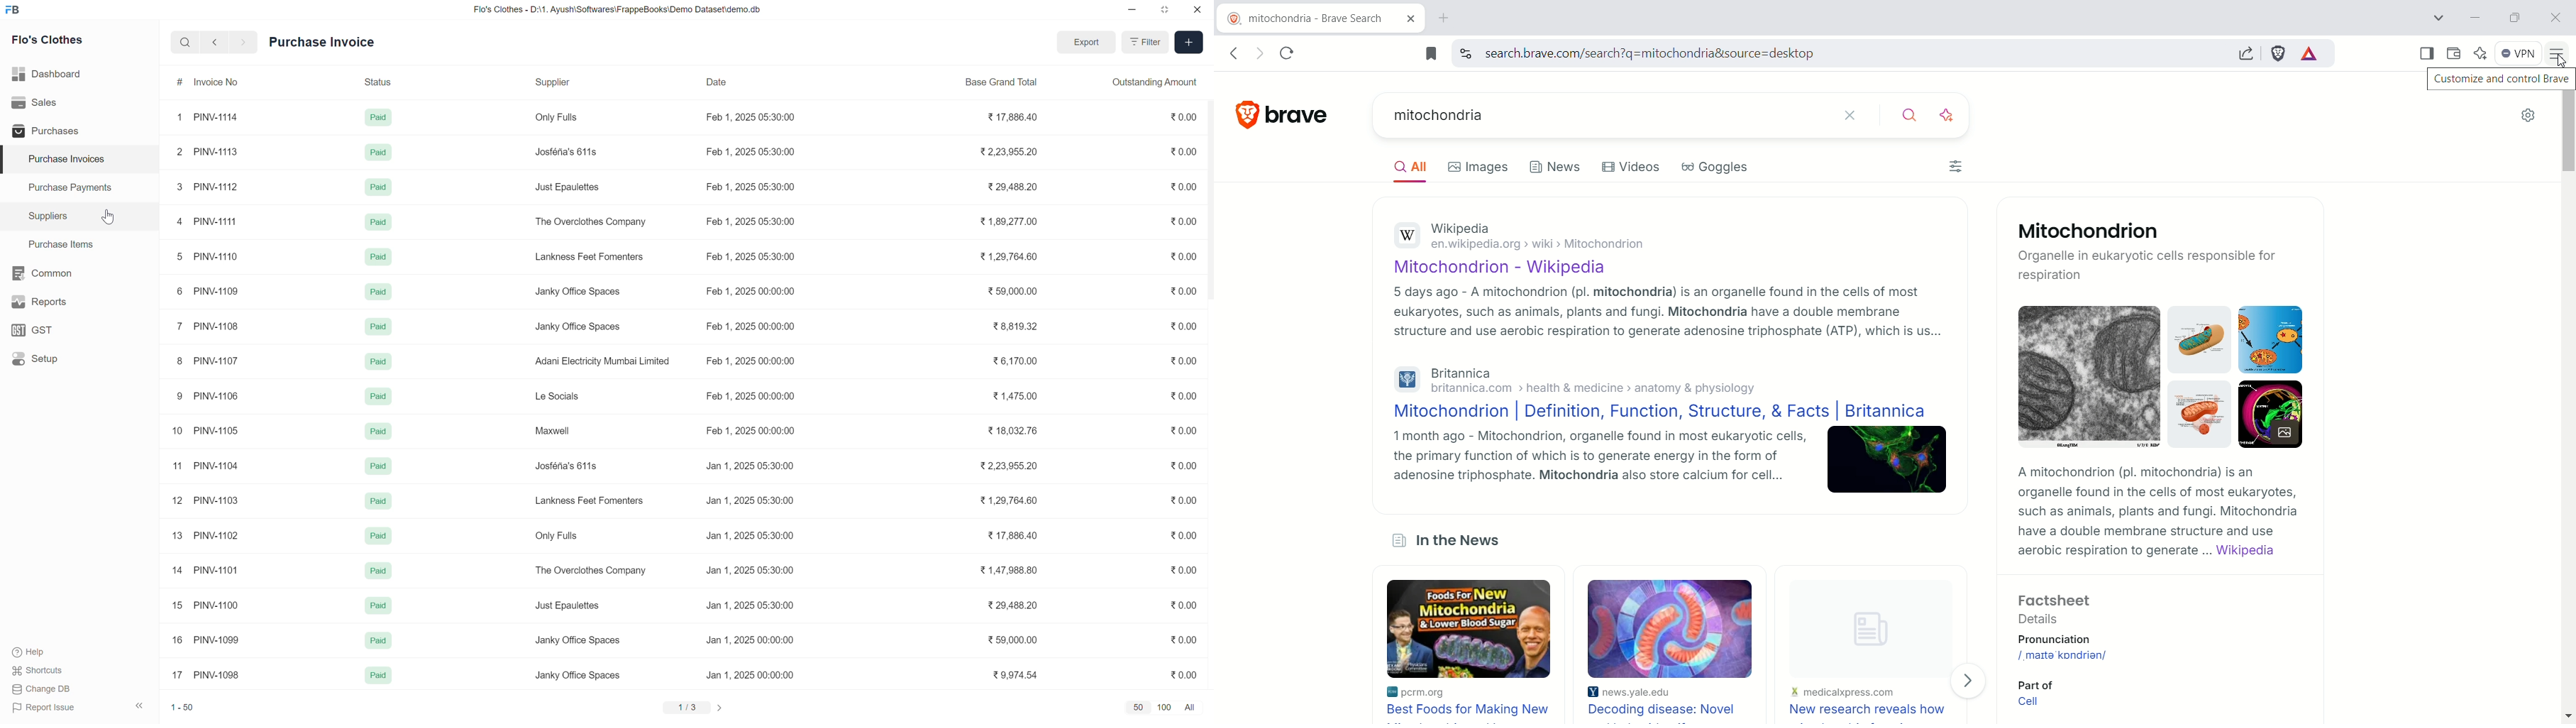 This screenshot has height=728, width=2576. I want to click on 13 PINV-1102, so click(206, 536).